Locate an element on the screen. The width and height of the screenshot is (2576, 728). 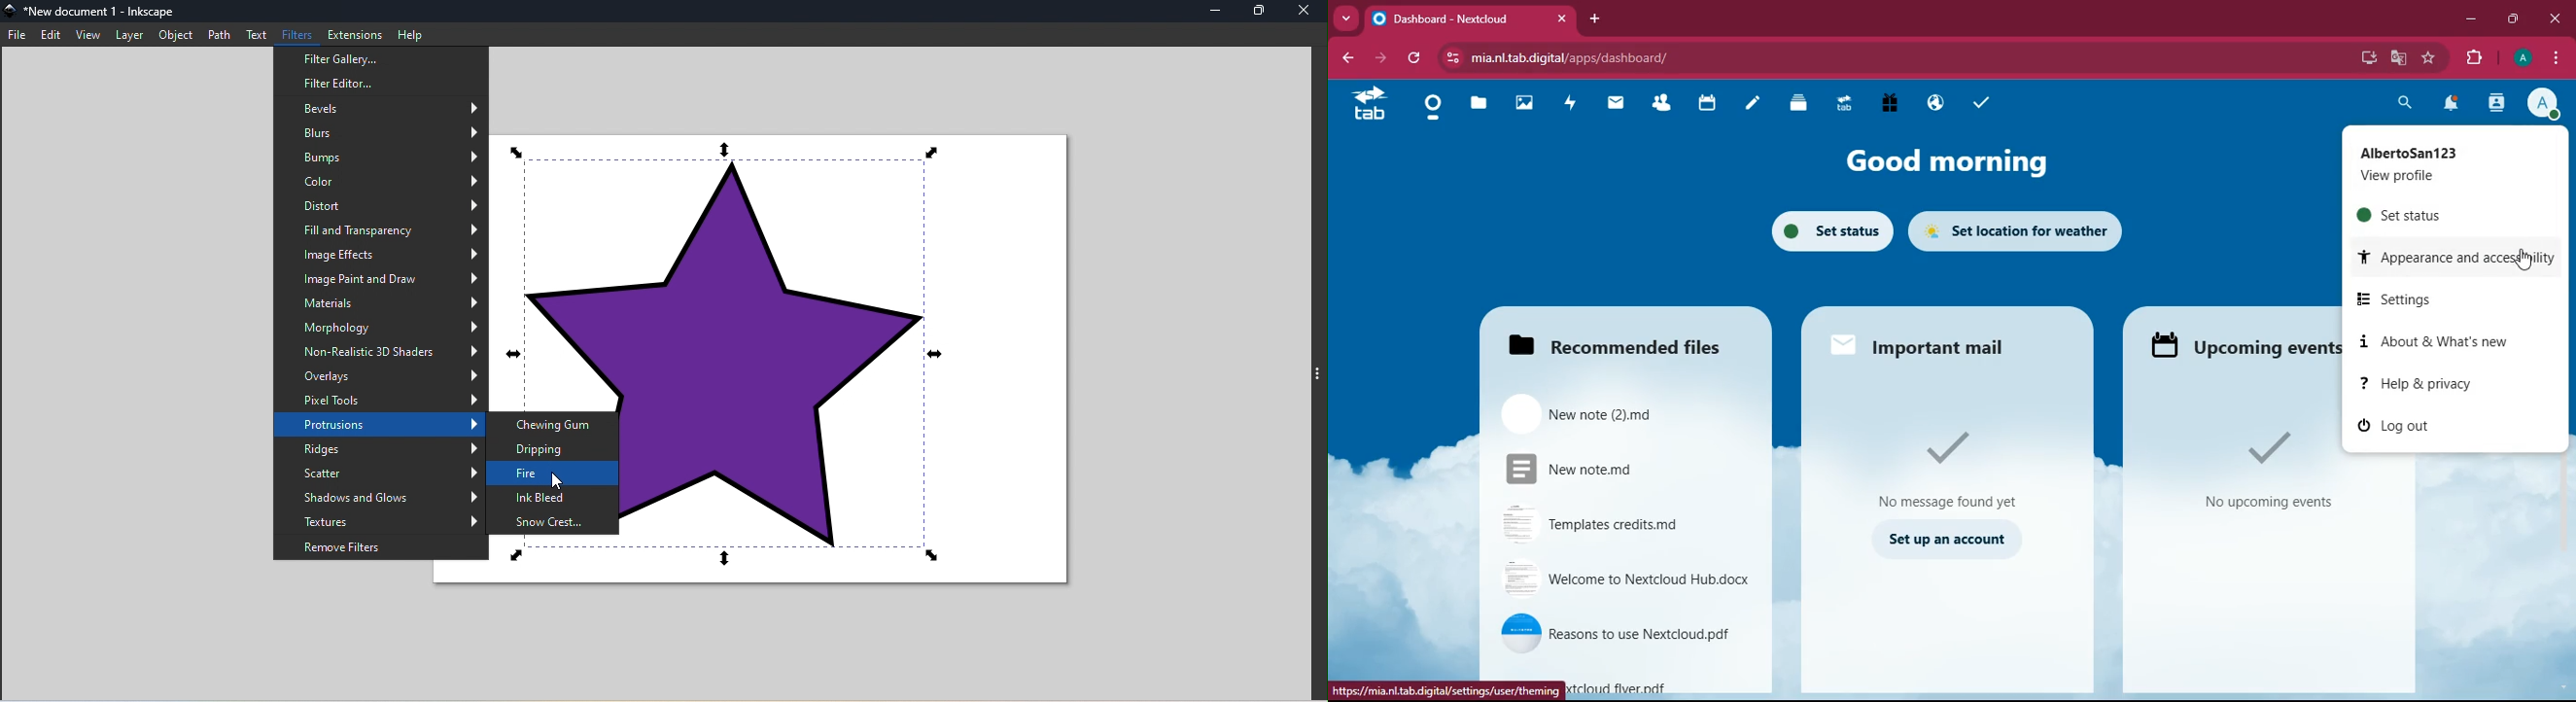
gift is located at coordinates (1891, 104).